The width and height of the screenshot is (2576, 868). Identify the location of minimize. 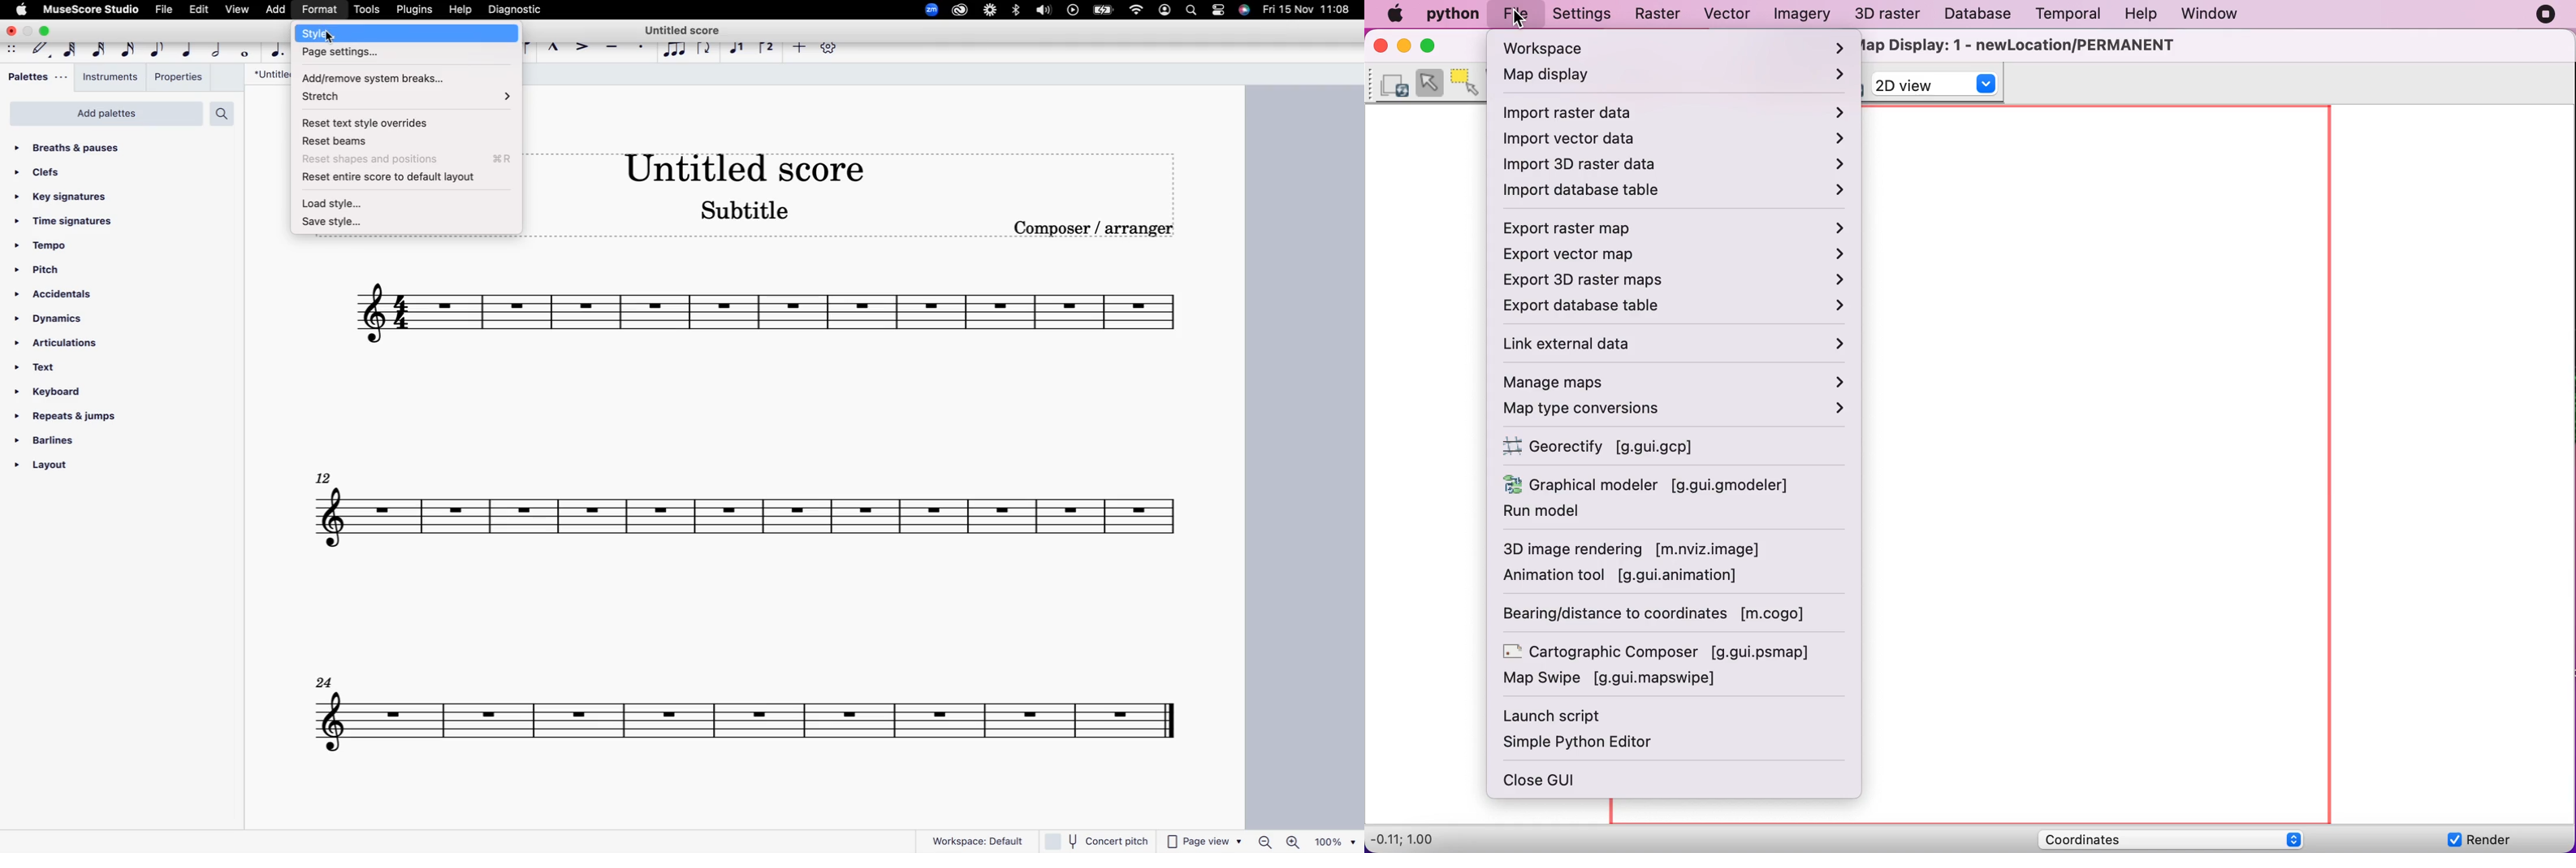
(28, 31).